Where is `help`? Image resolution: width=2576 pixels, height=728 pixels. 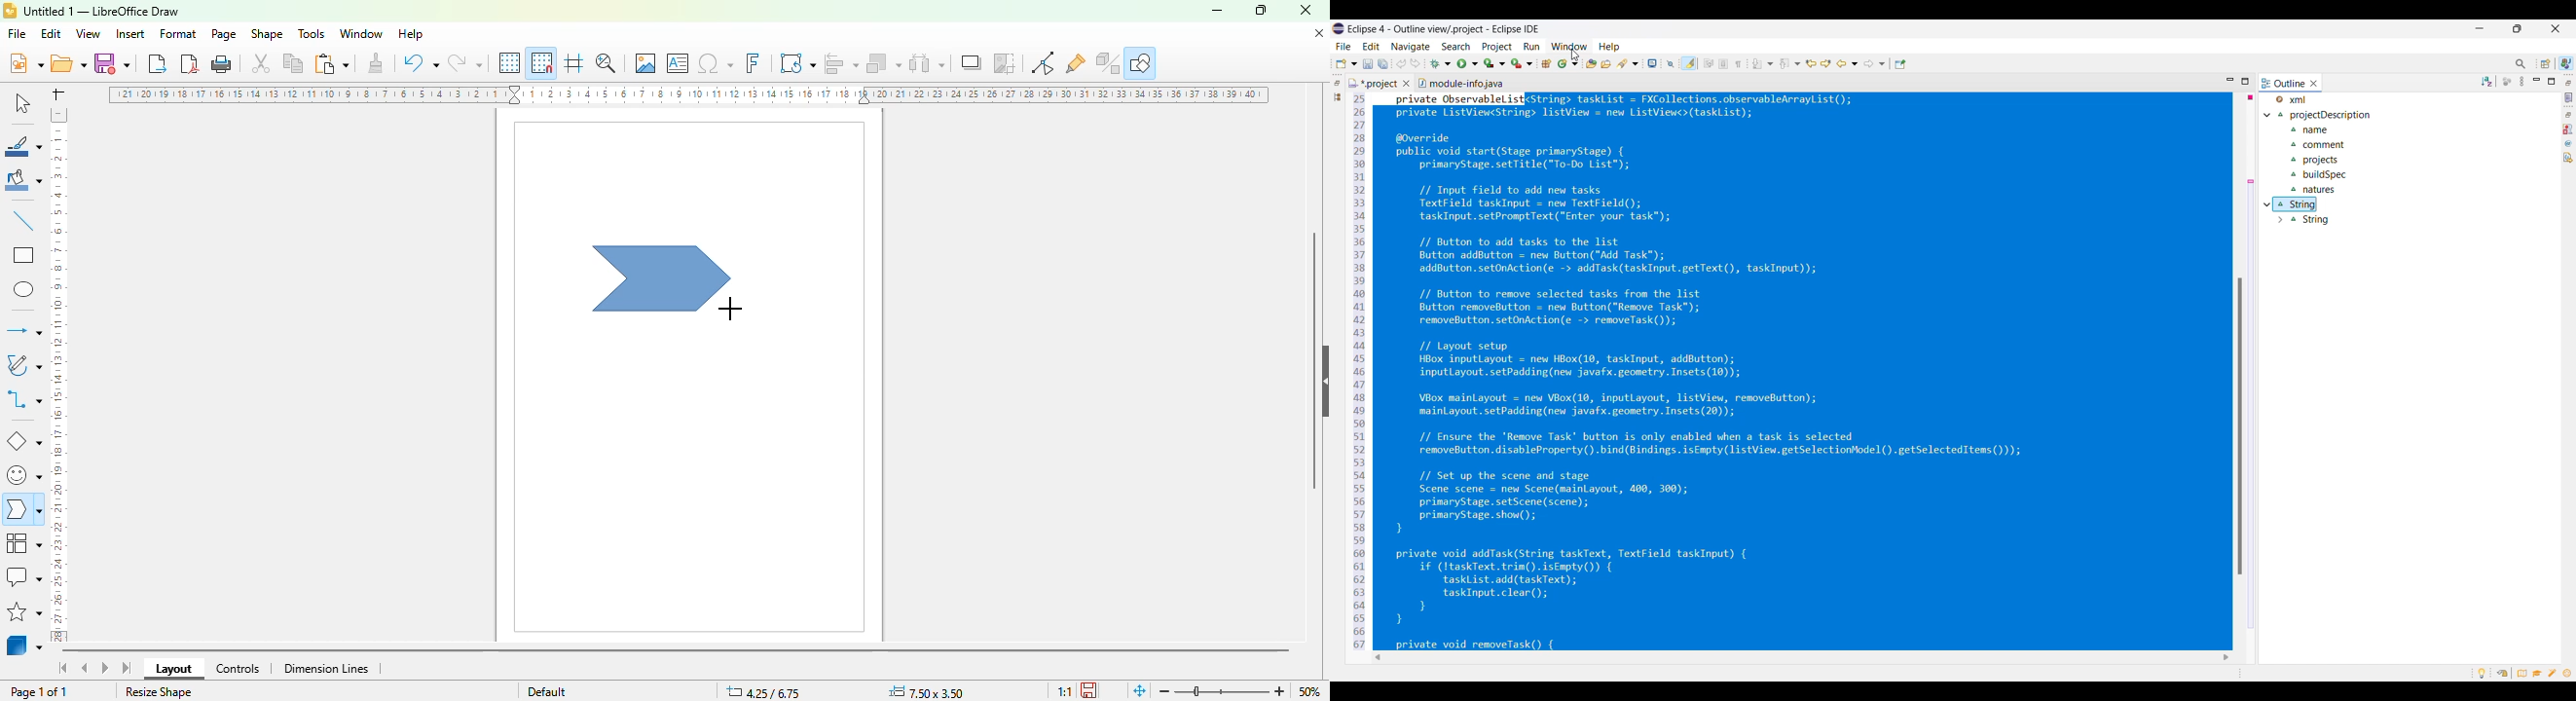 help is located at coordinates (412, 34).